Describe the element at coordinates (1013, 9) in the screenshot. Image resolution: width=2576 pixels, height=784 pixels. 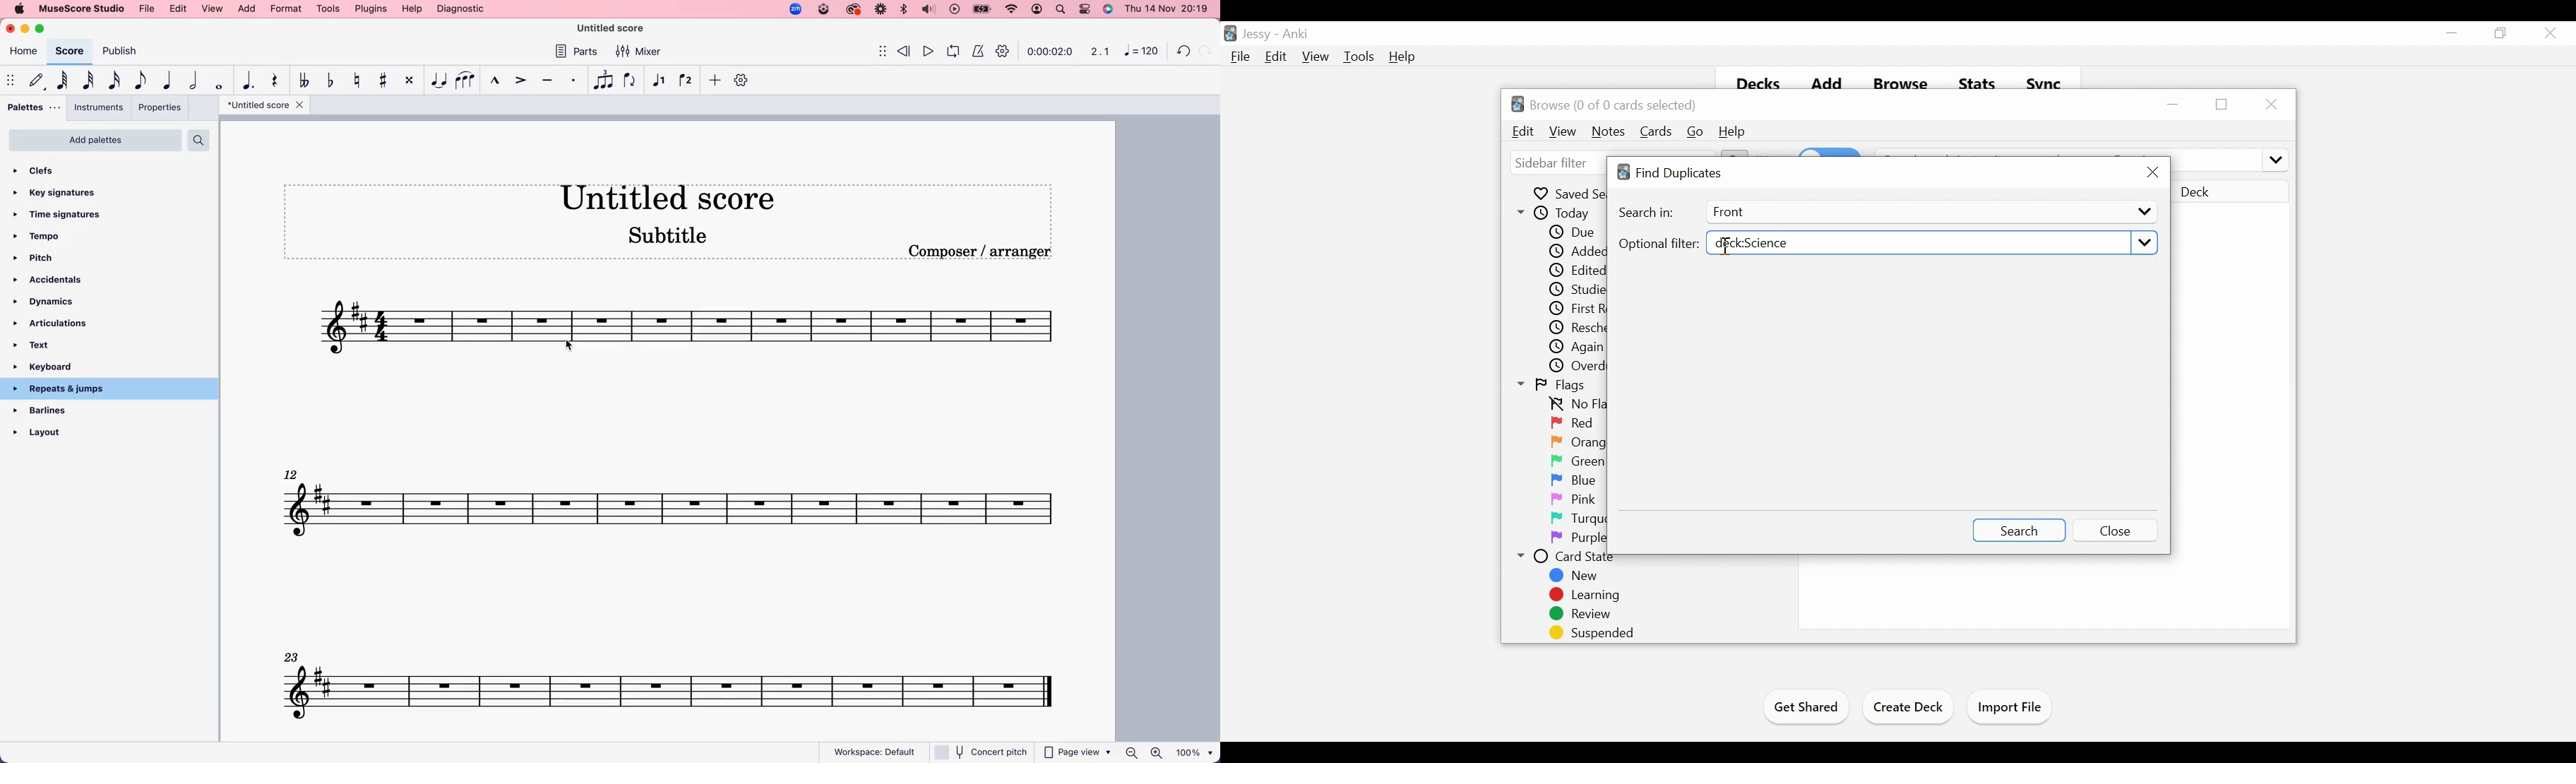
I see `wifi` at that location.